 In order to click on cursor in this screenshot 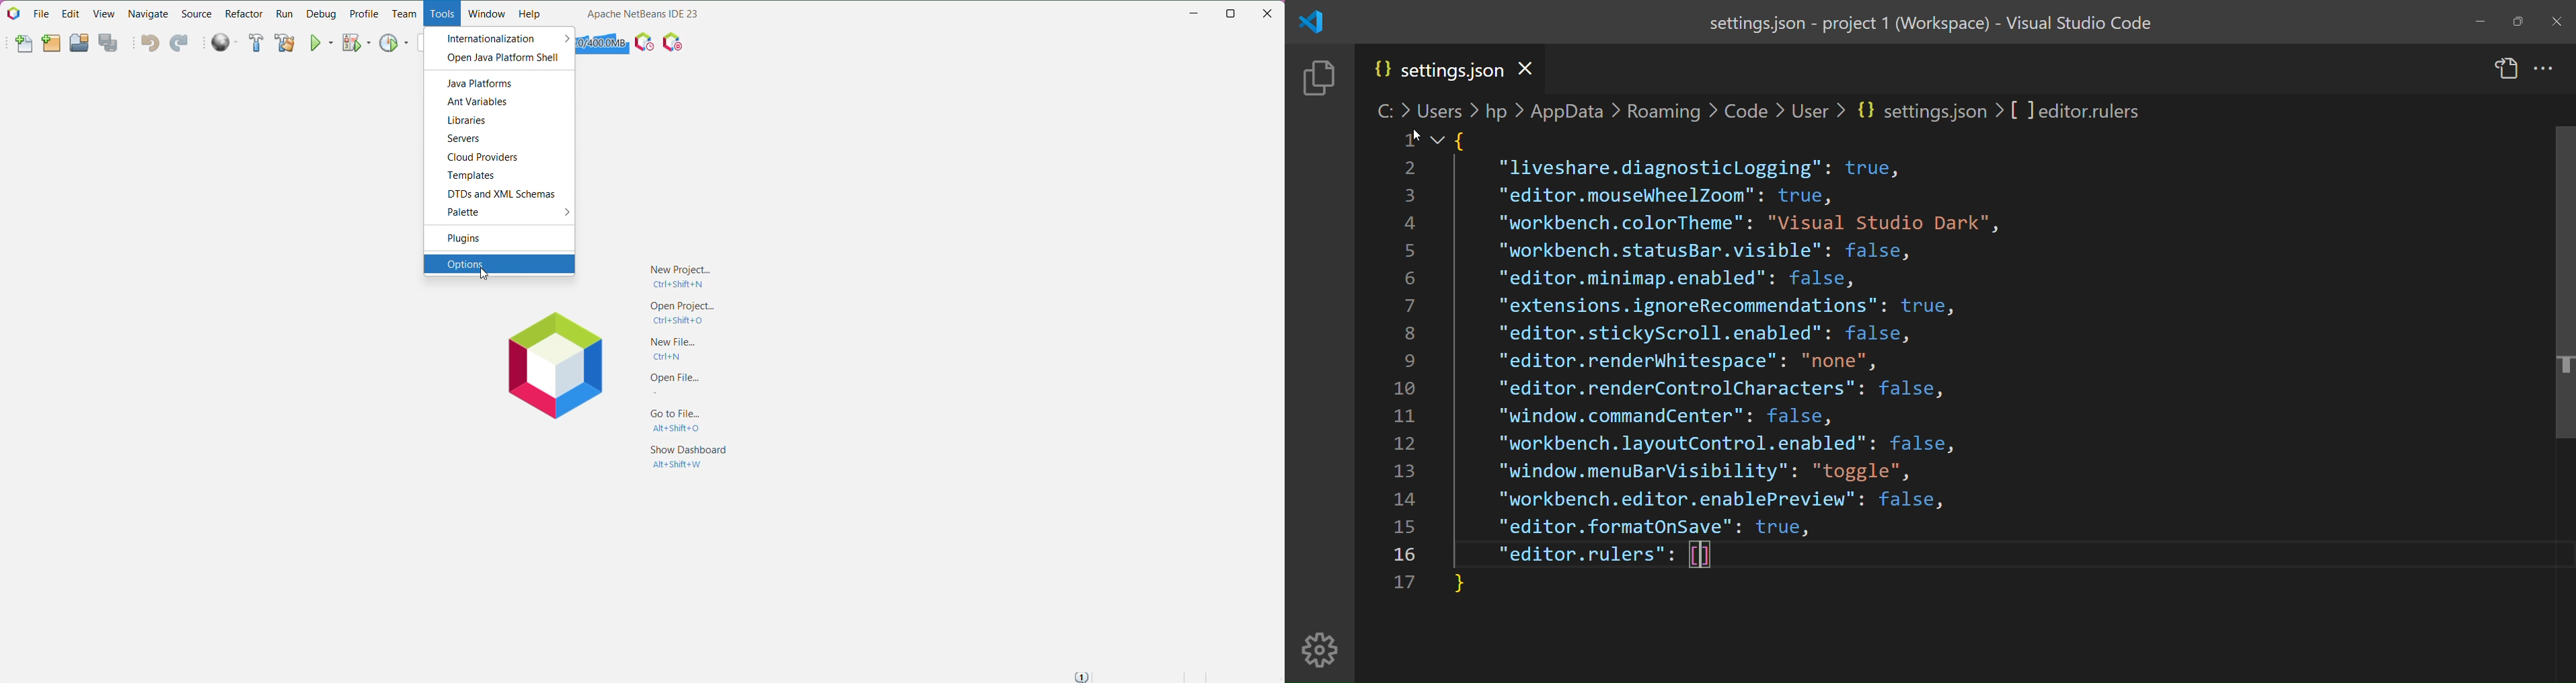, I will do `click(1415, 135)`.